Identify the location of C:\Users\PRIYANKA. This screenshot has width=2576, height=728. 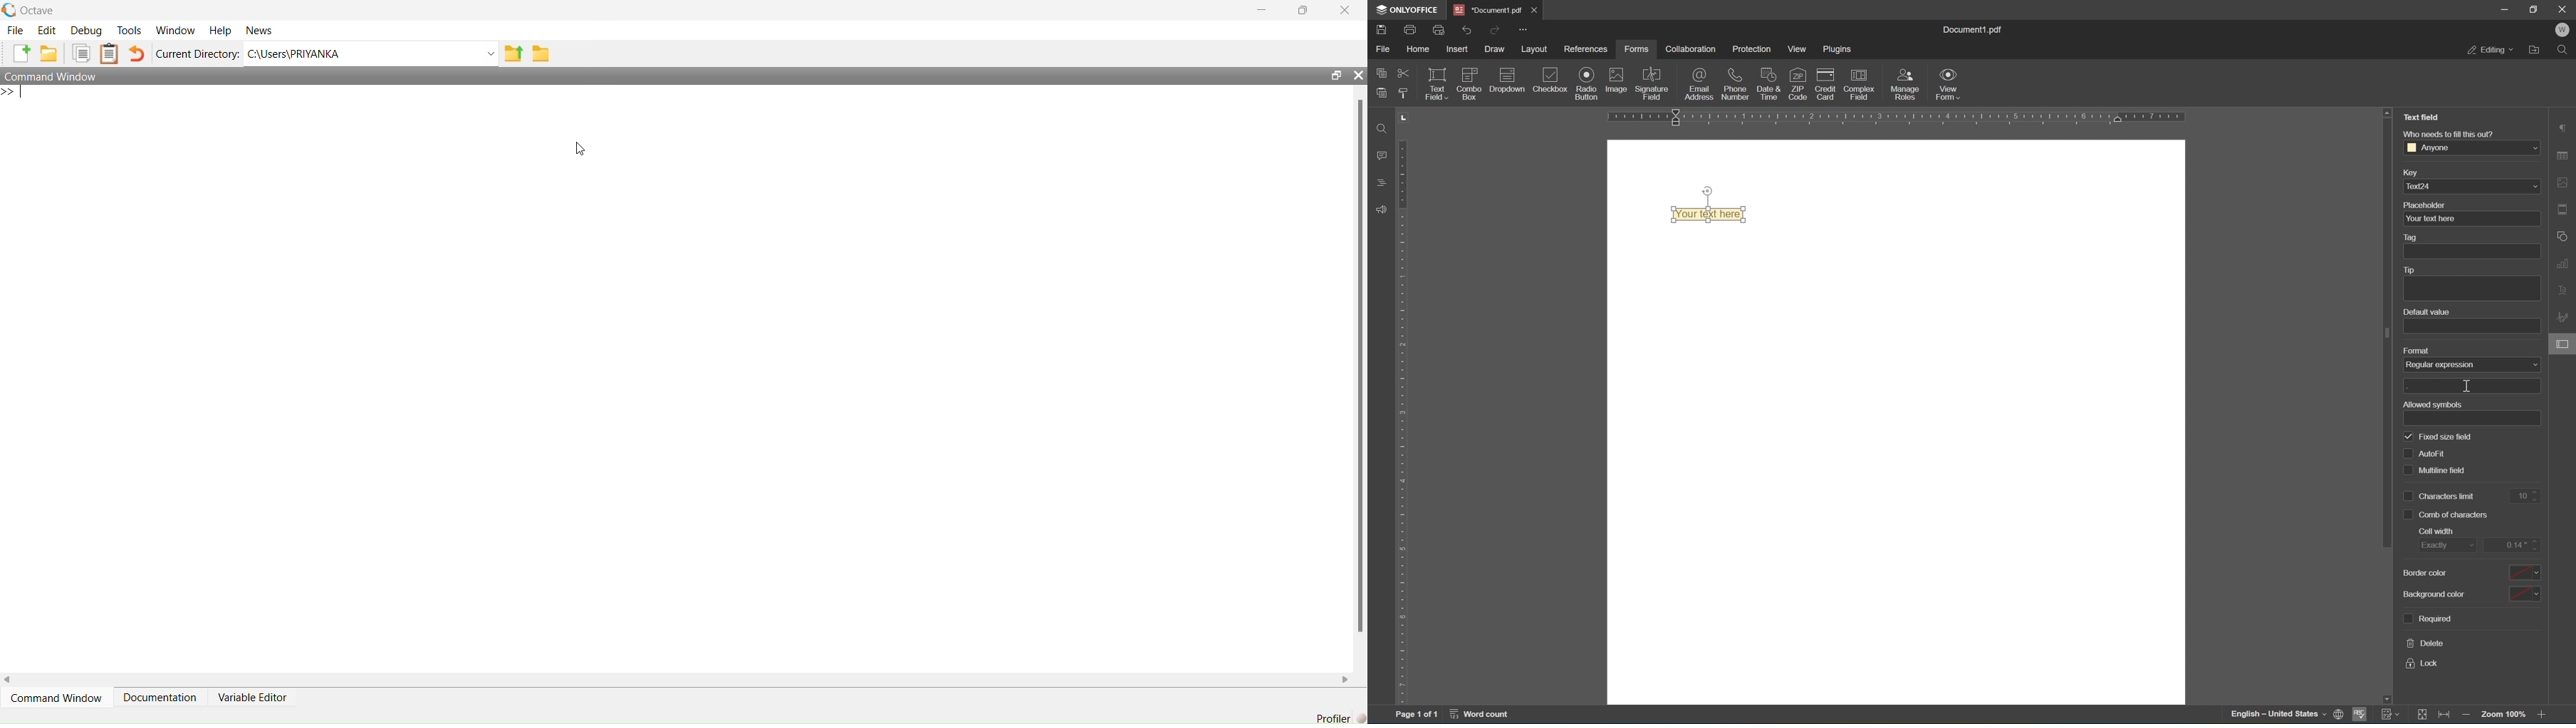
(301, 54).